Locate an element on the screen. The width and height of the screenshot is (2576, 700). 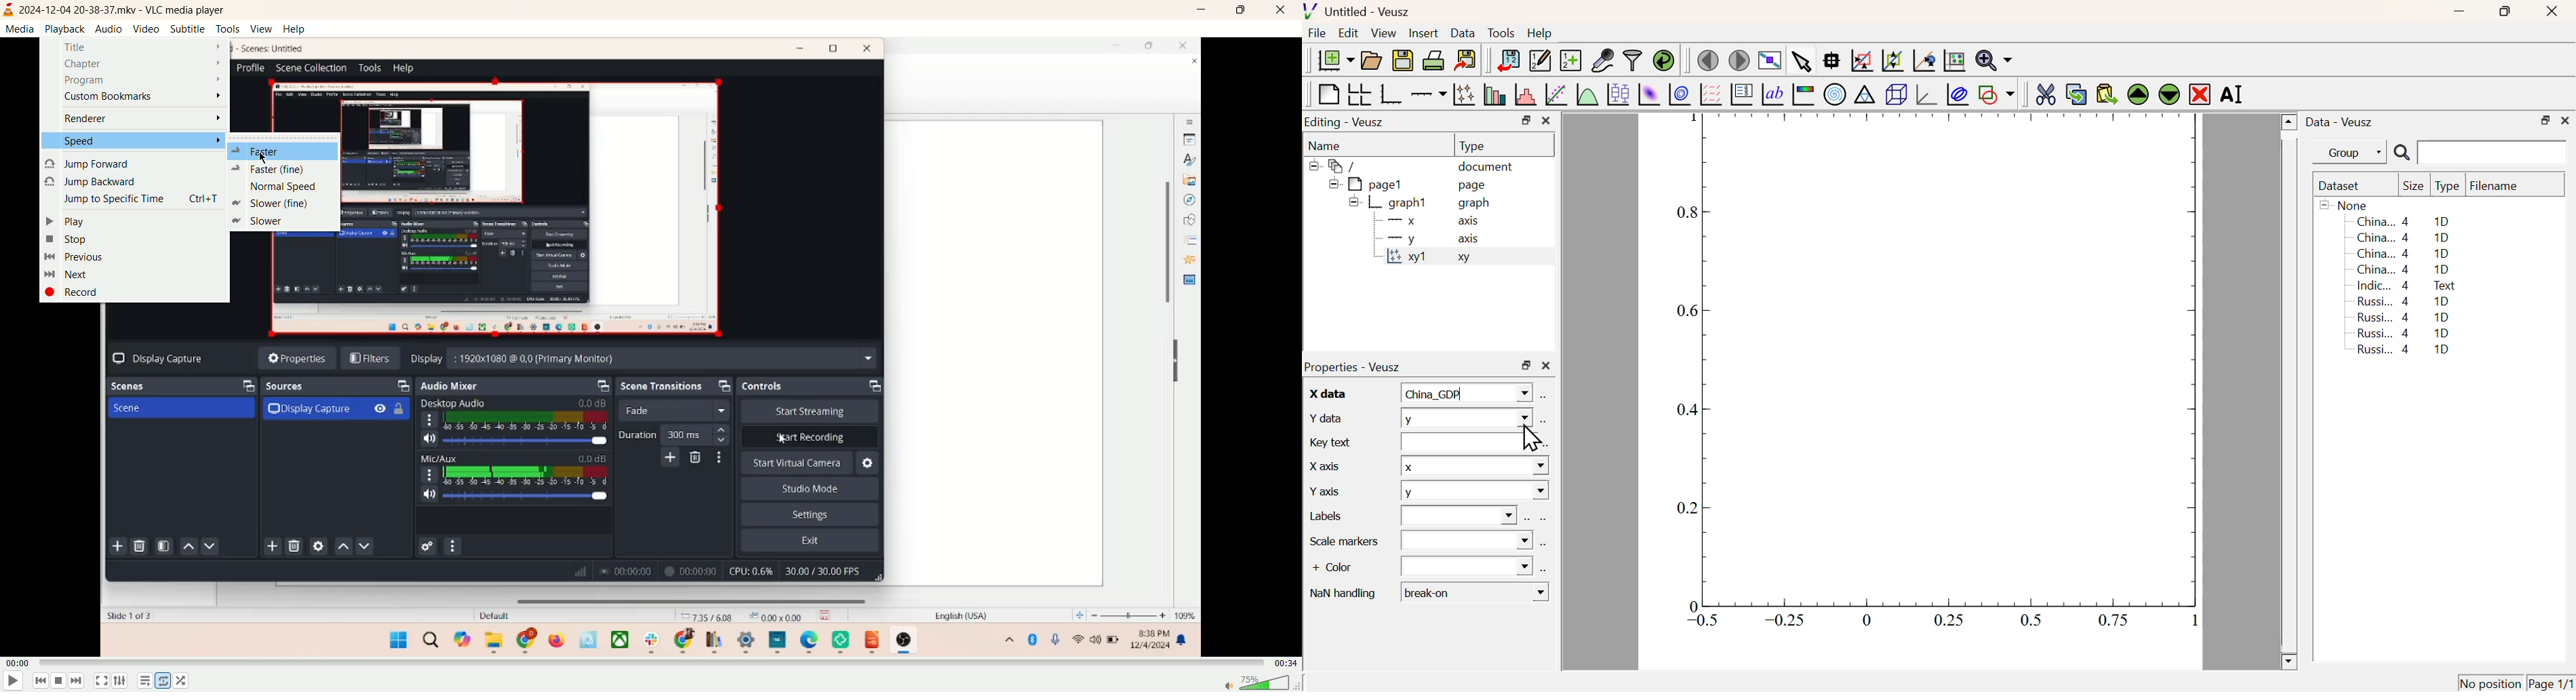
Data - Veusz is located at coordinates (2342, 123).